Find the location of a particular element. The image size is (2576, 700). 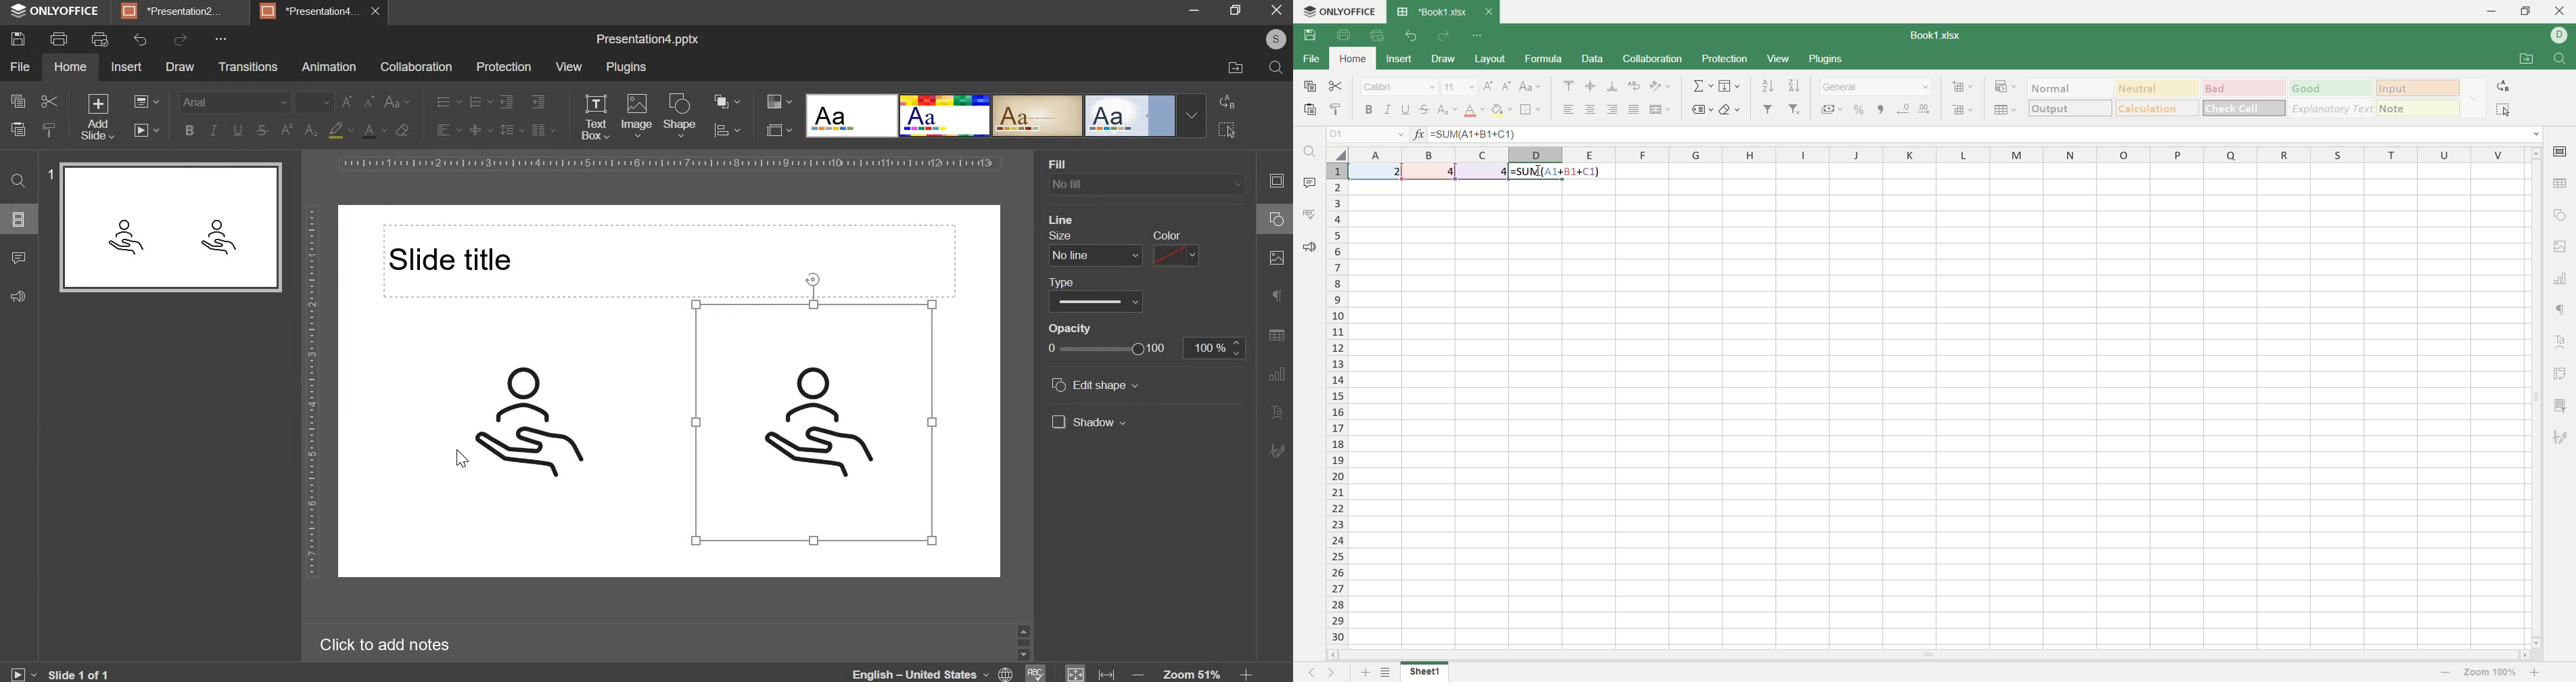

pivot settings is located at coordinates (2562, 372).